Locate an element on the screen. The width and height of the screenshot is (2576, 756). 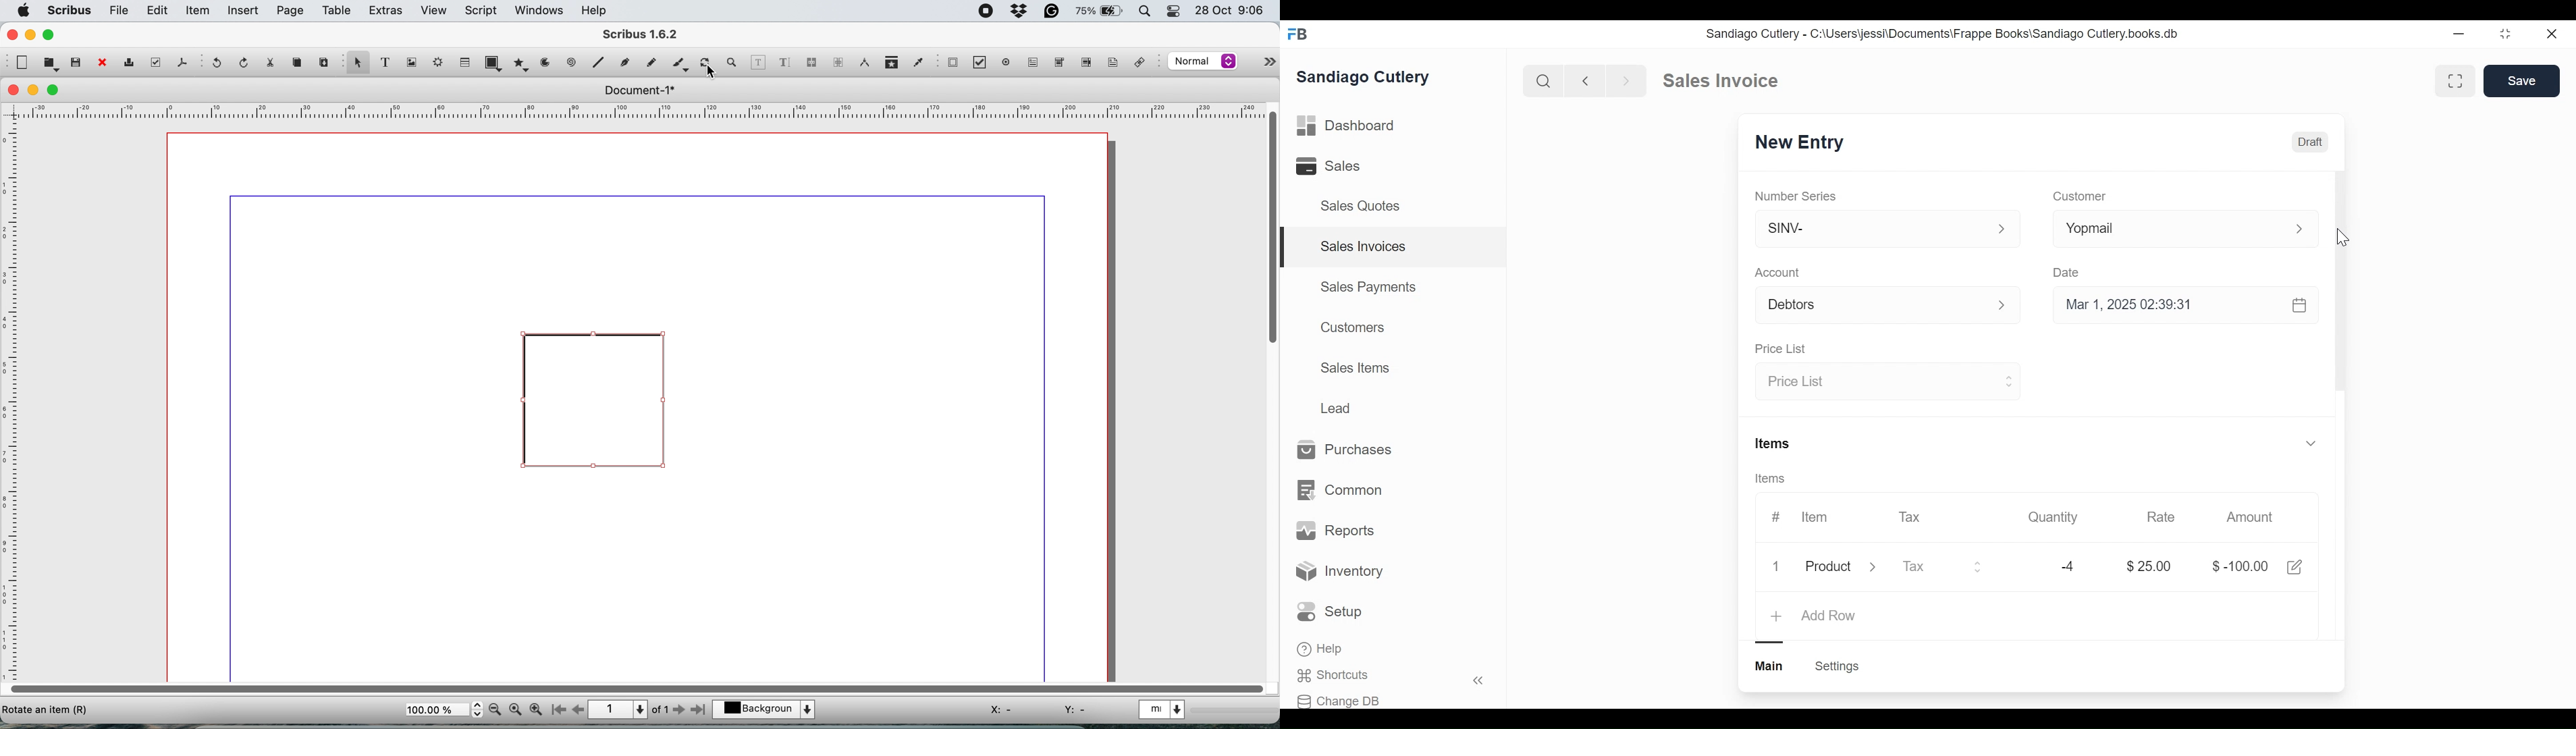
Customers is located at coordinates (1354, 327).